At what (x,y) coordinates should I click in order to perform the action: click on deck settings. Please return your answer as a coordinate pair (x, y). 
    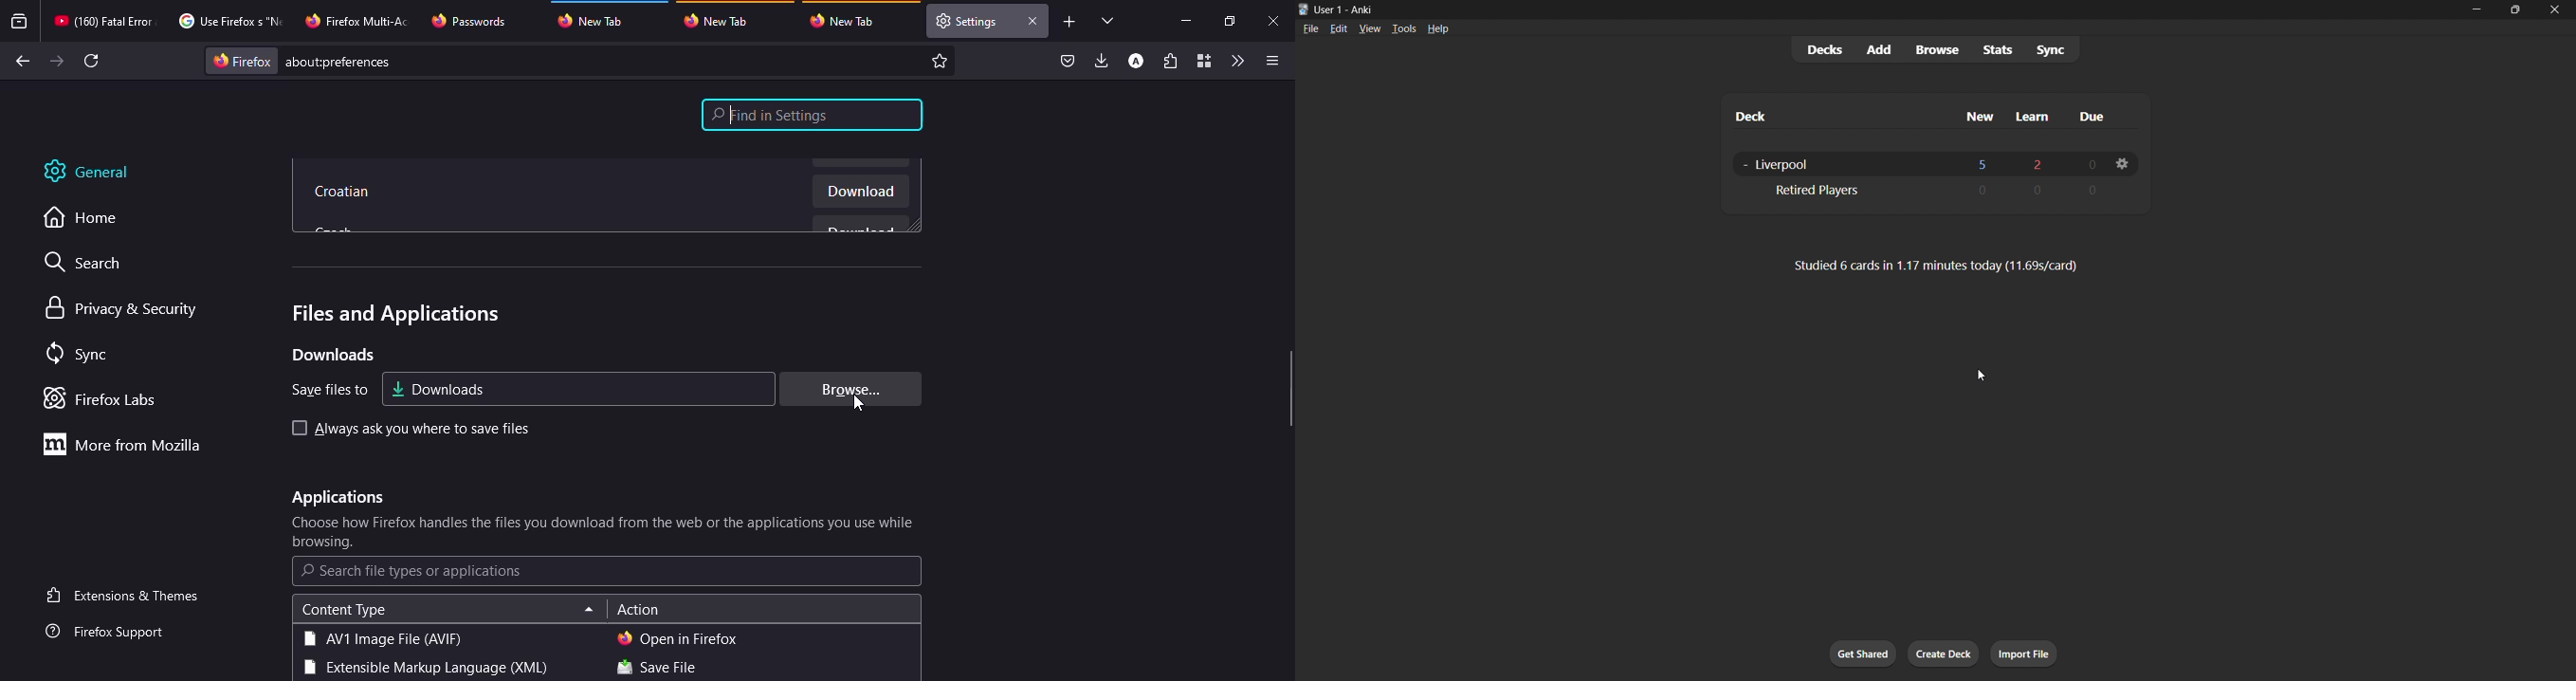
    Looking at the image, I should click on (2123, 164).